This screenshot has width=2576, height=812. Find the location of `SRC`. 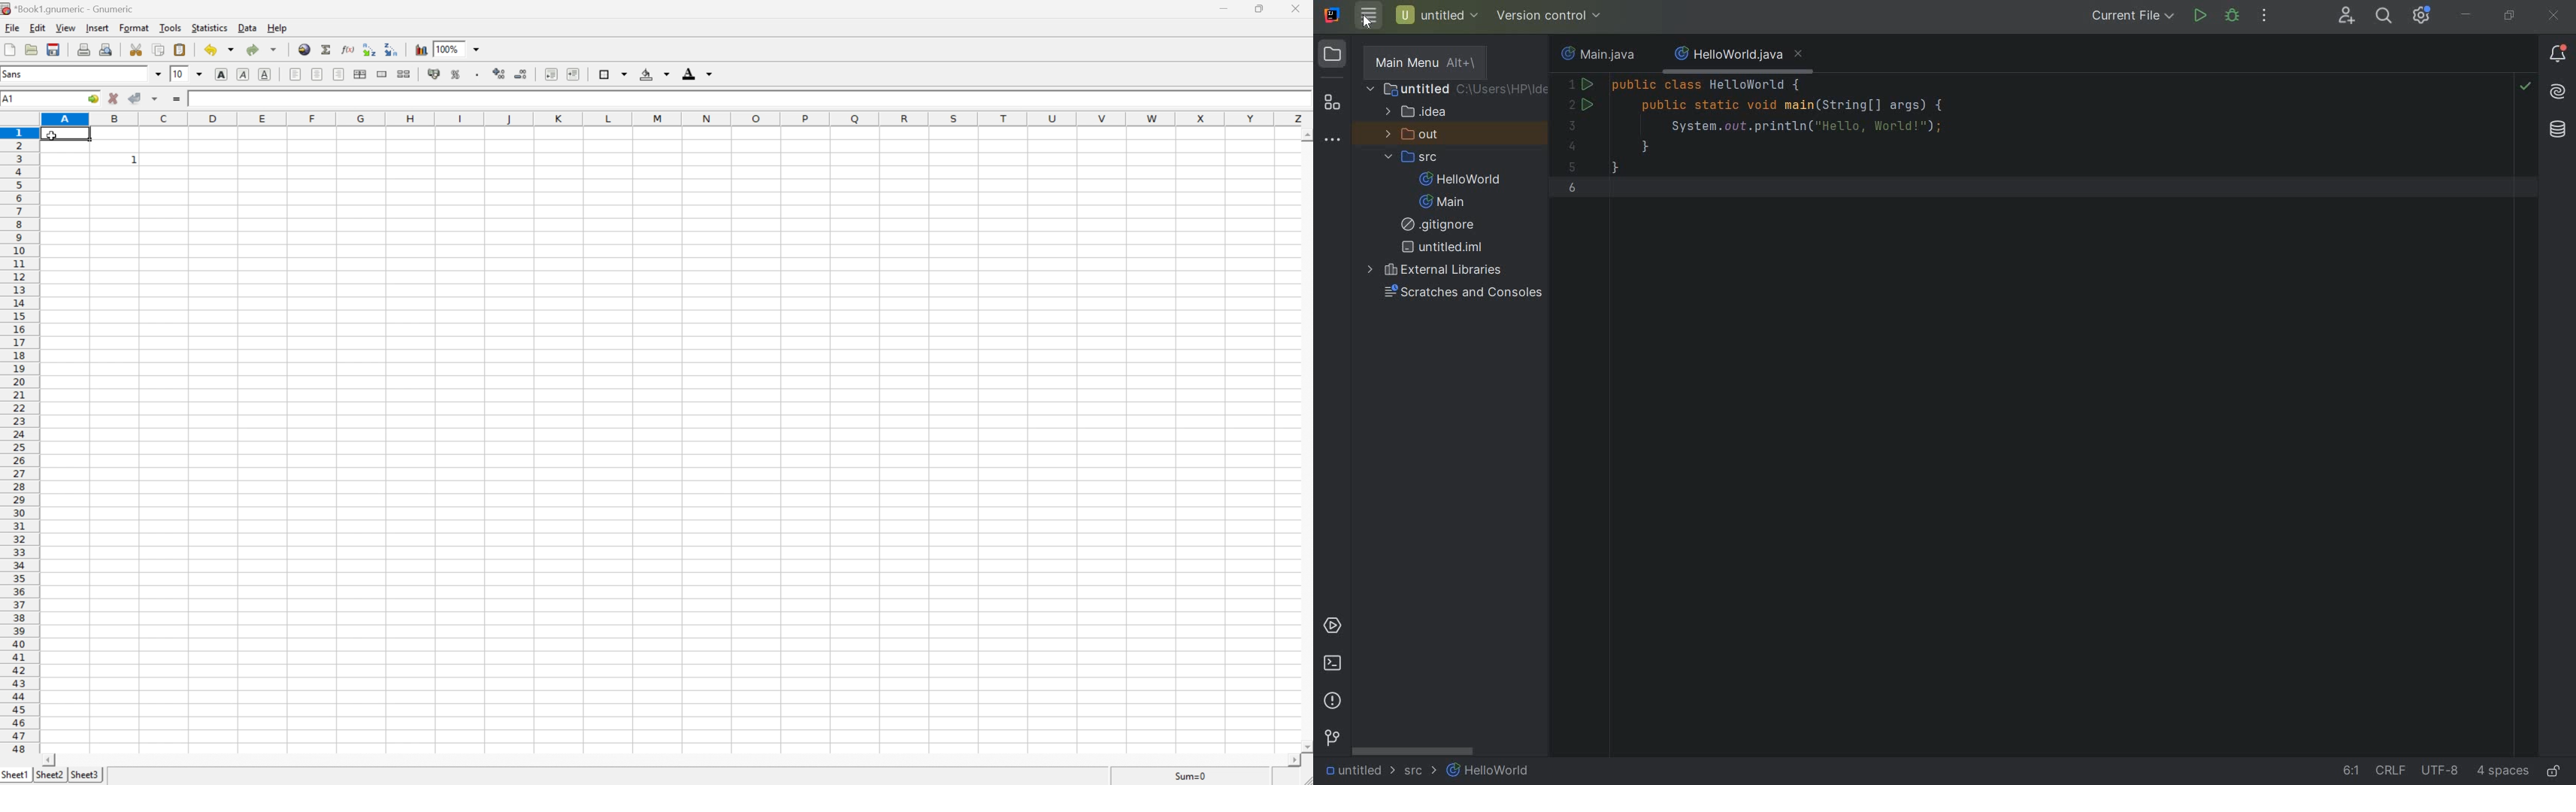

SRC is located at coordinates (1419, 156).